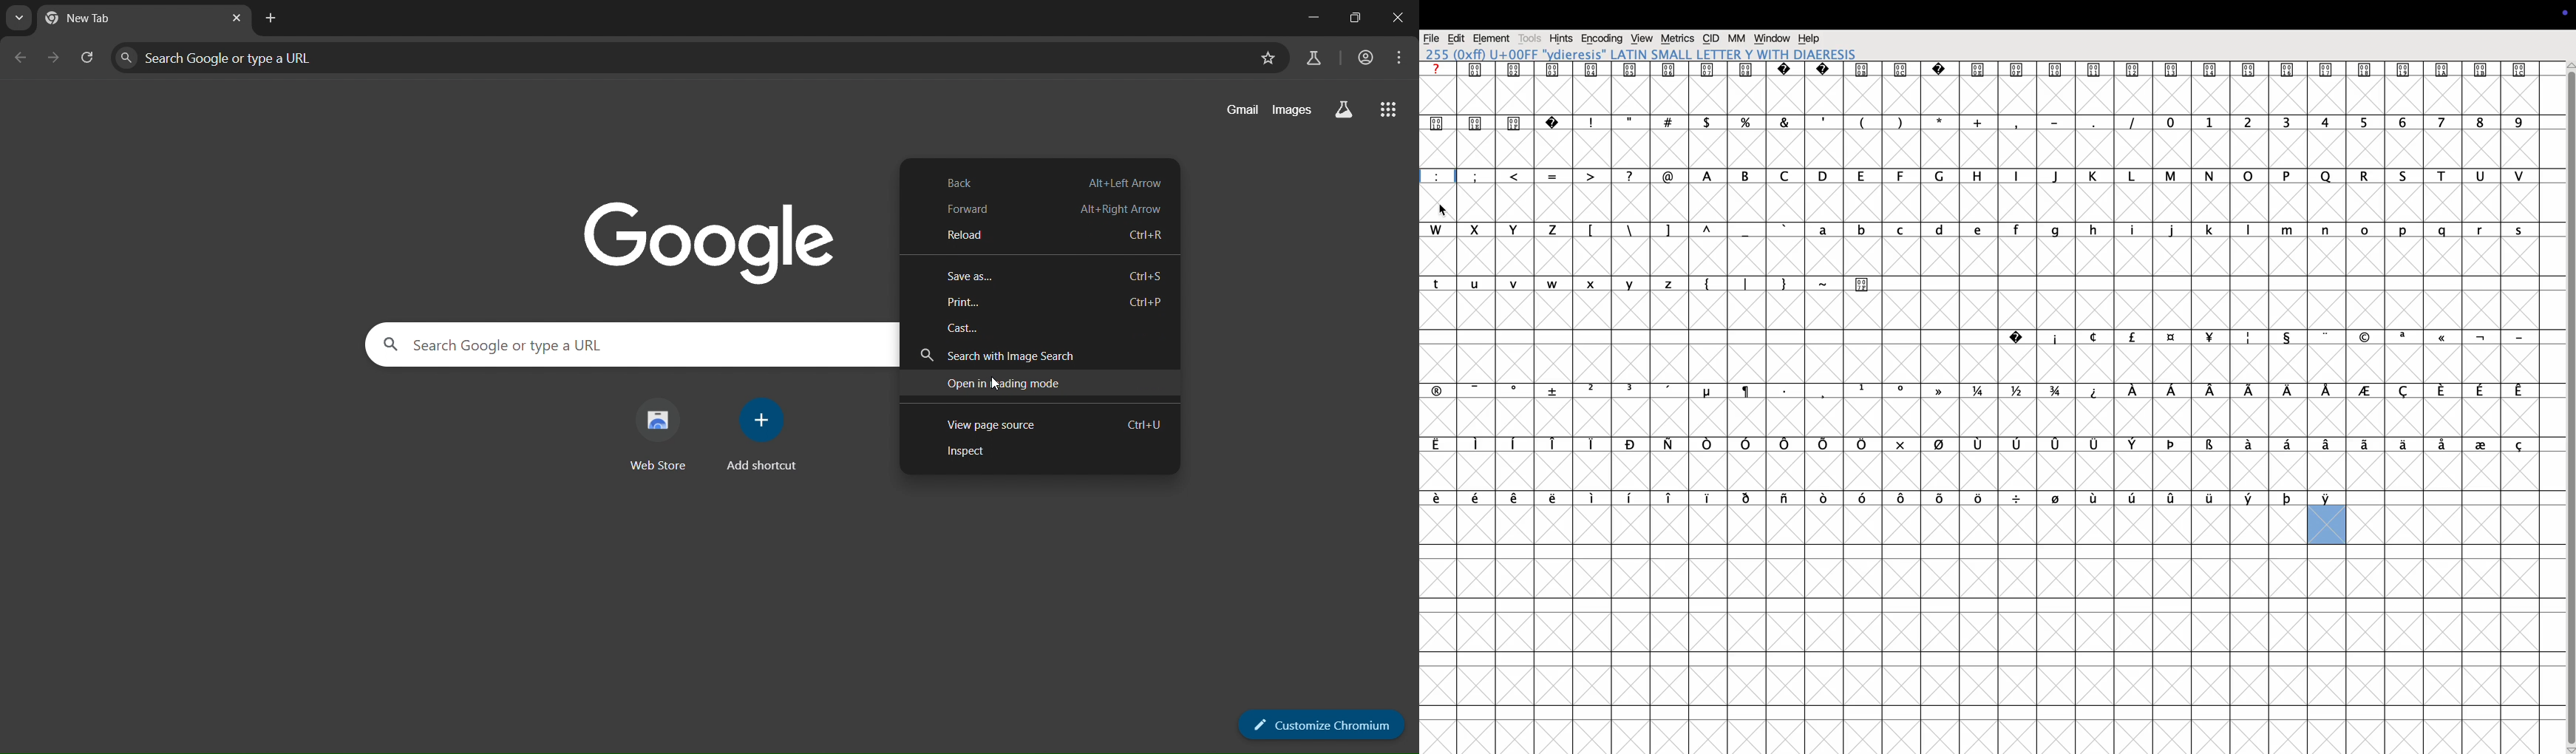  What do you see at coordinates (1047, 234) in the screenshot?
I see `reload` at bounding box center [1047, 234].